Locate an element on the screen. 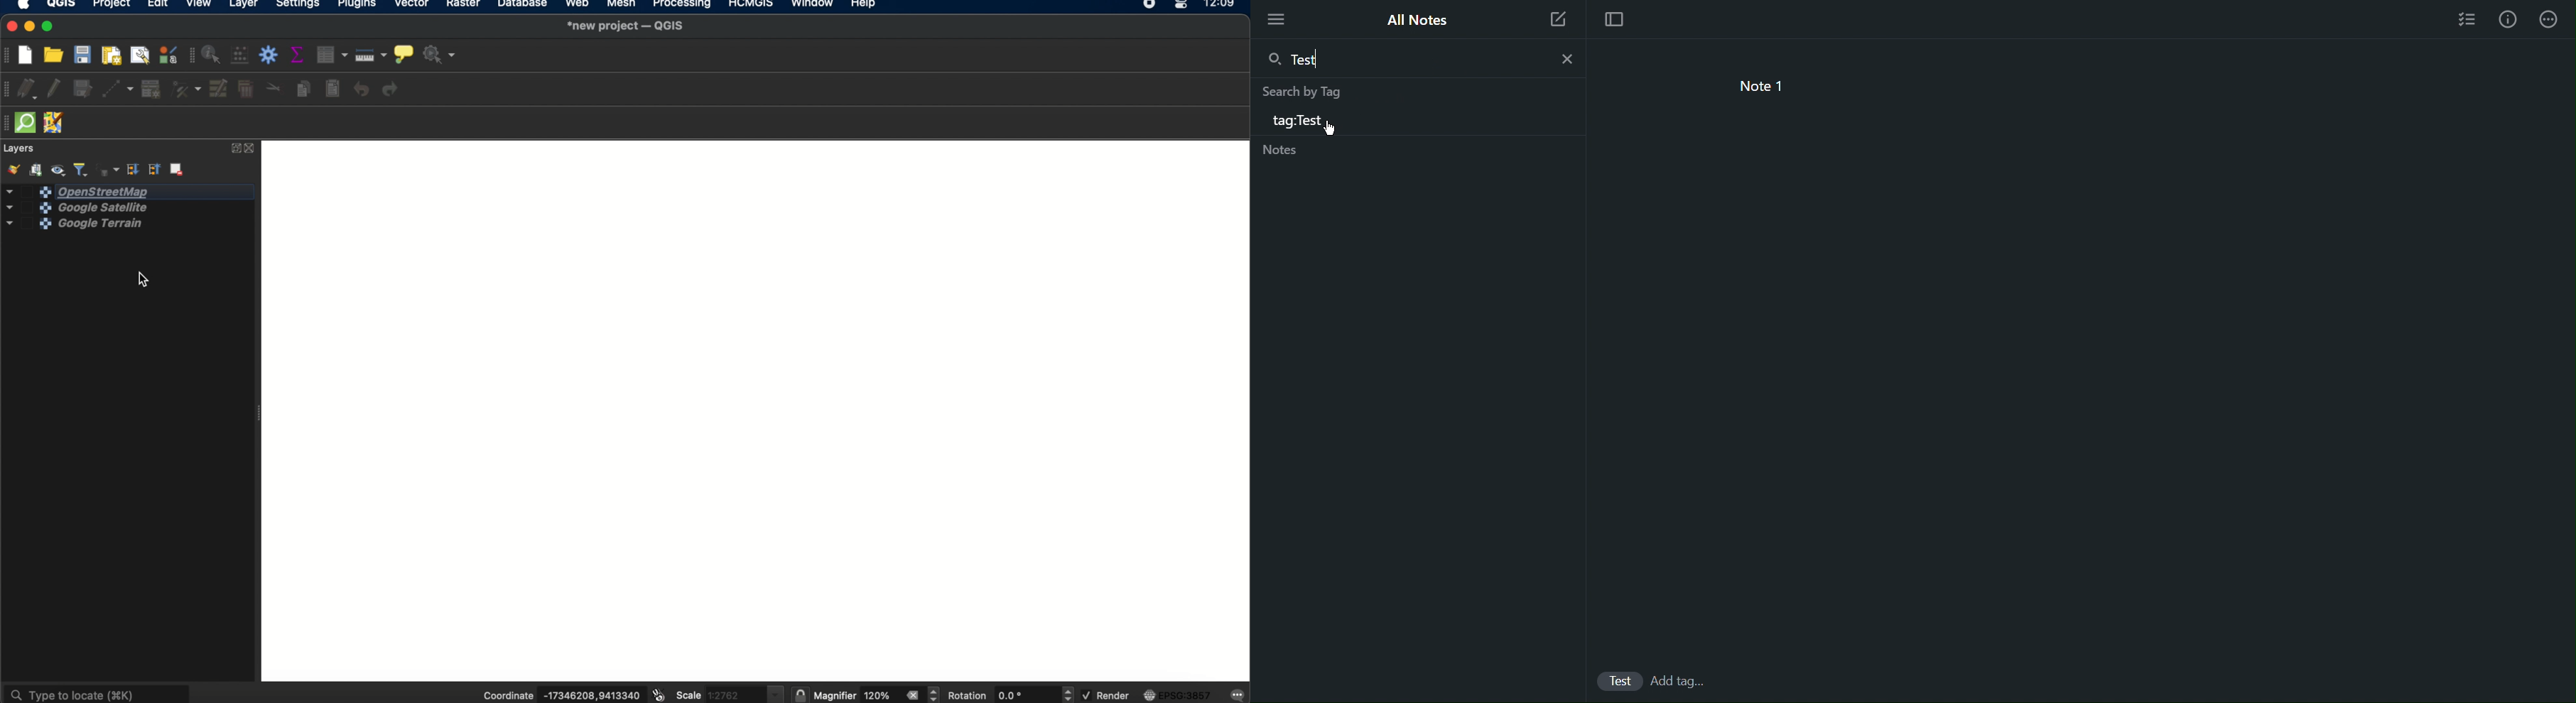  copy features is located at coordinates (303, 89).